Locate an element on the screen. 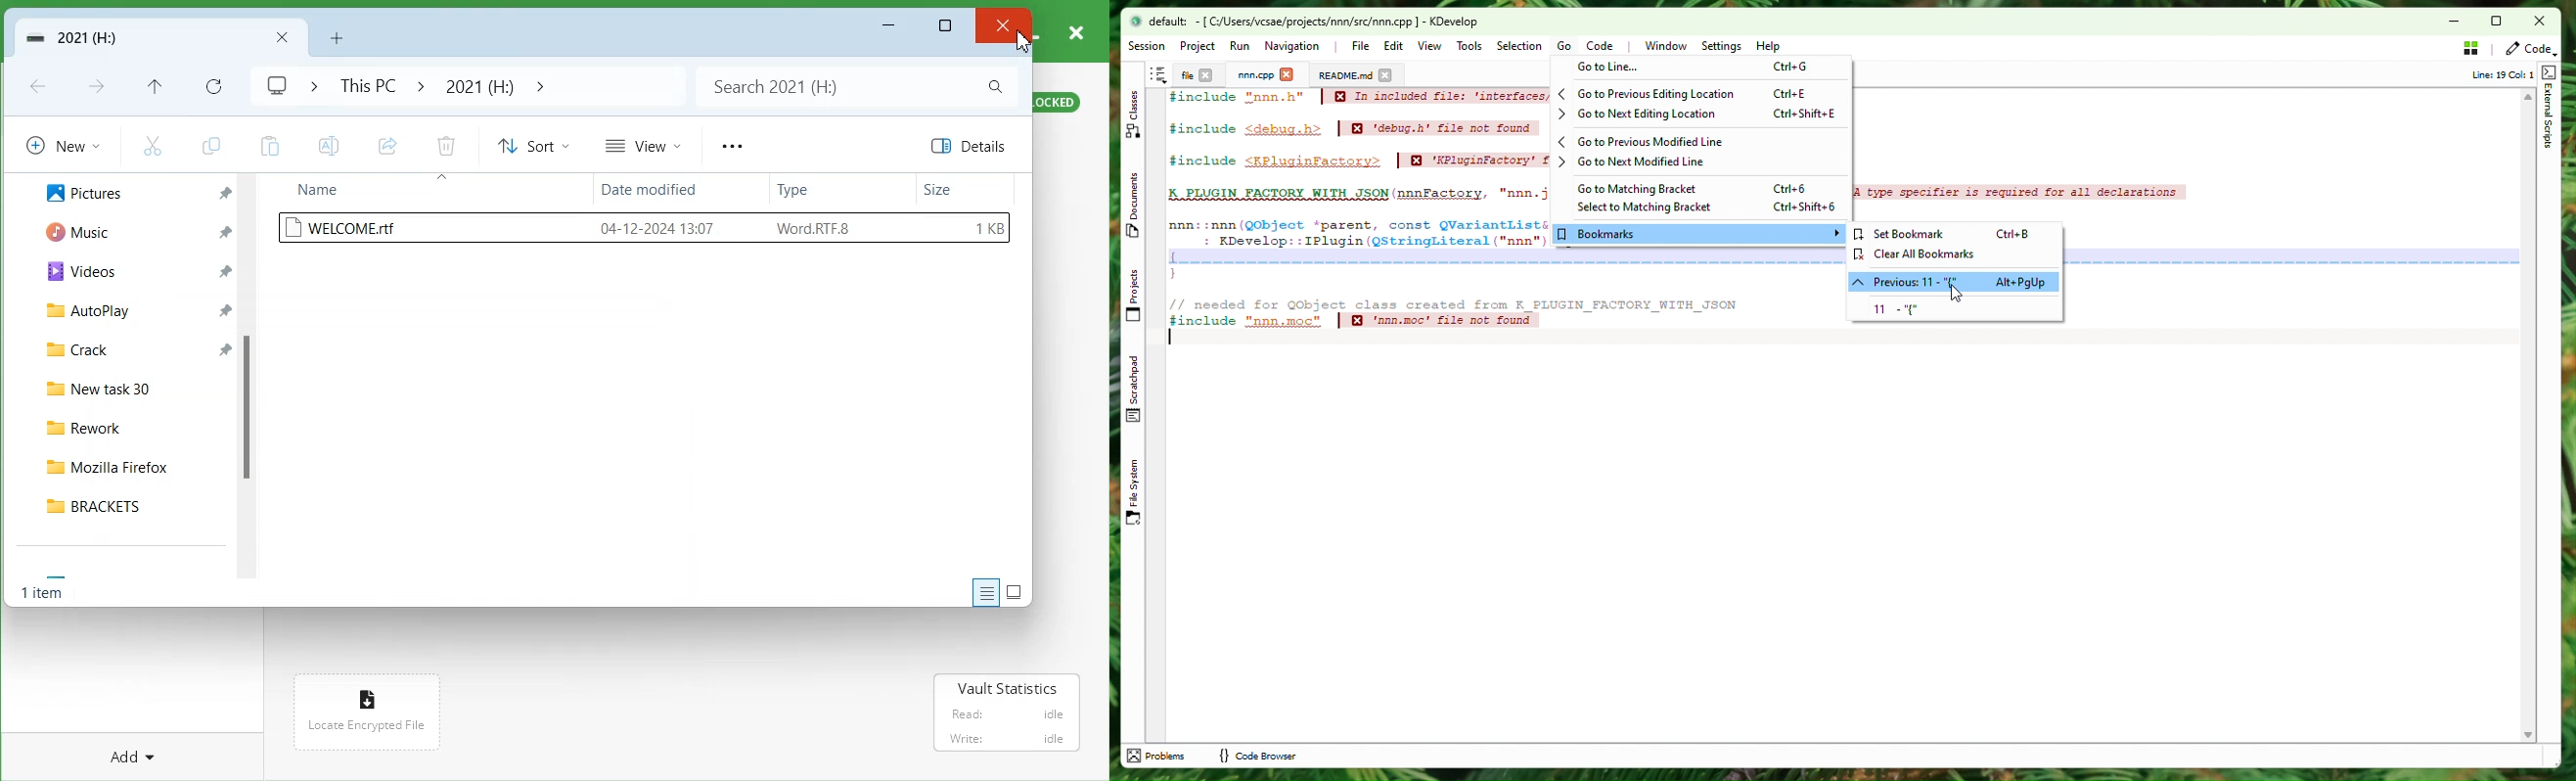 This screenshot has width=2576, height=784. ‘Write: idle is located at coordinates (1005, 739).